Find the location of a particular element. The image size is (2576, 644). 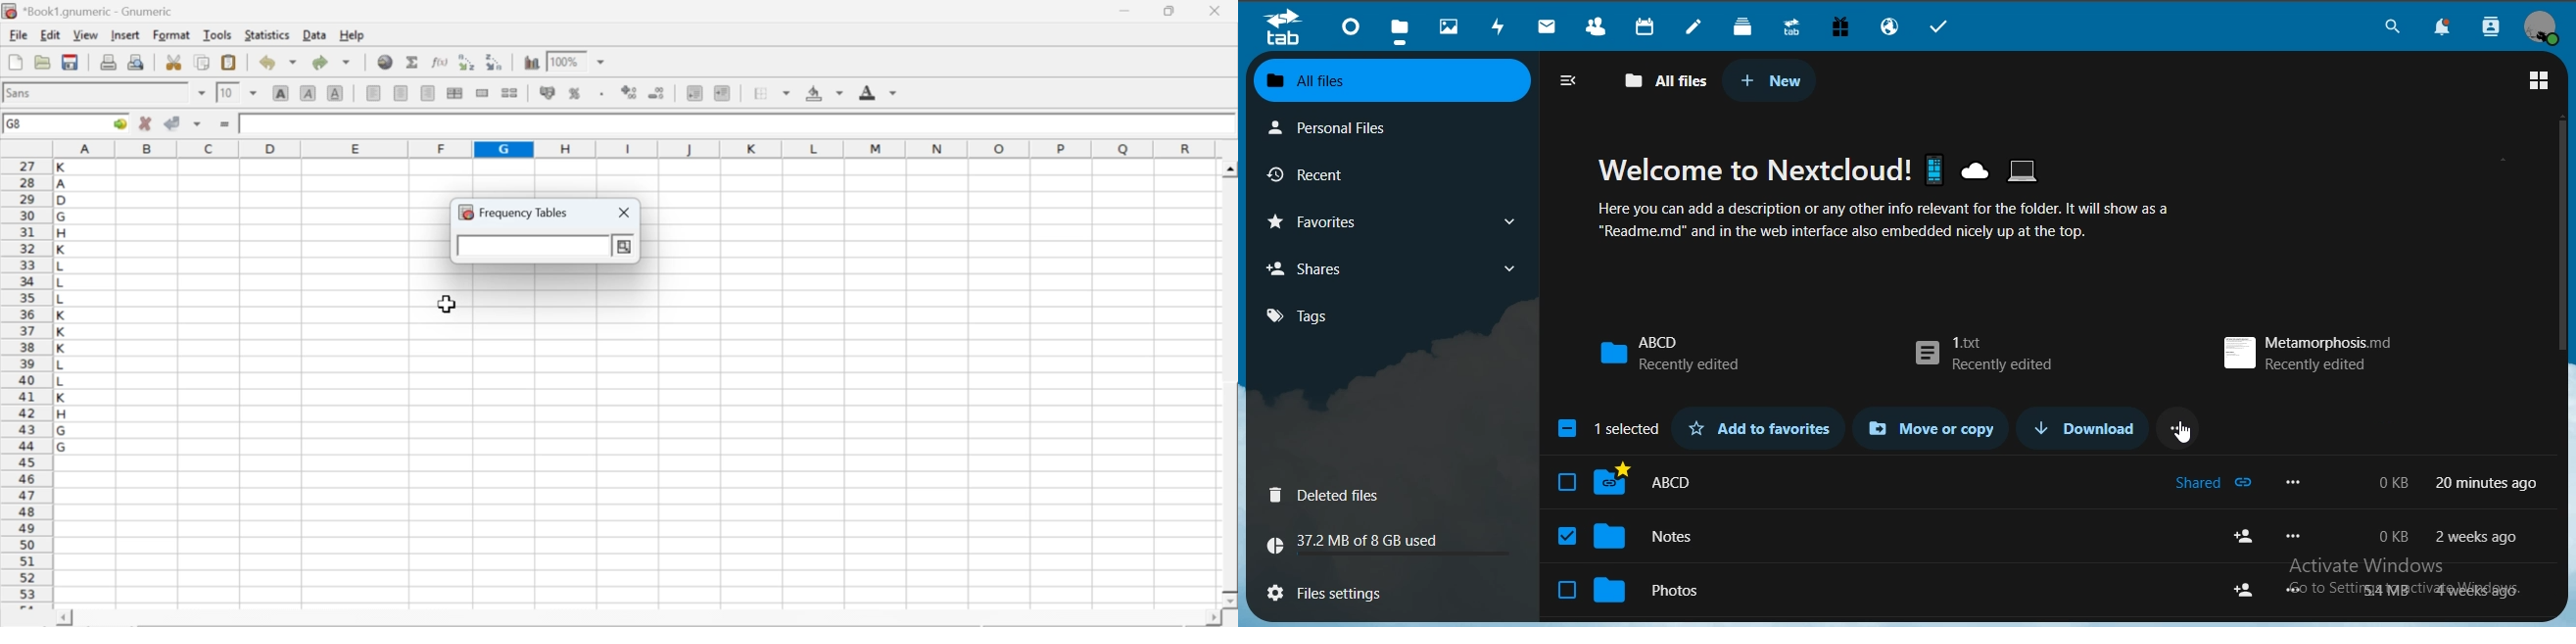

notifications is located at coordinates (2444, 28).